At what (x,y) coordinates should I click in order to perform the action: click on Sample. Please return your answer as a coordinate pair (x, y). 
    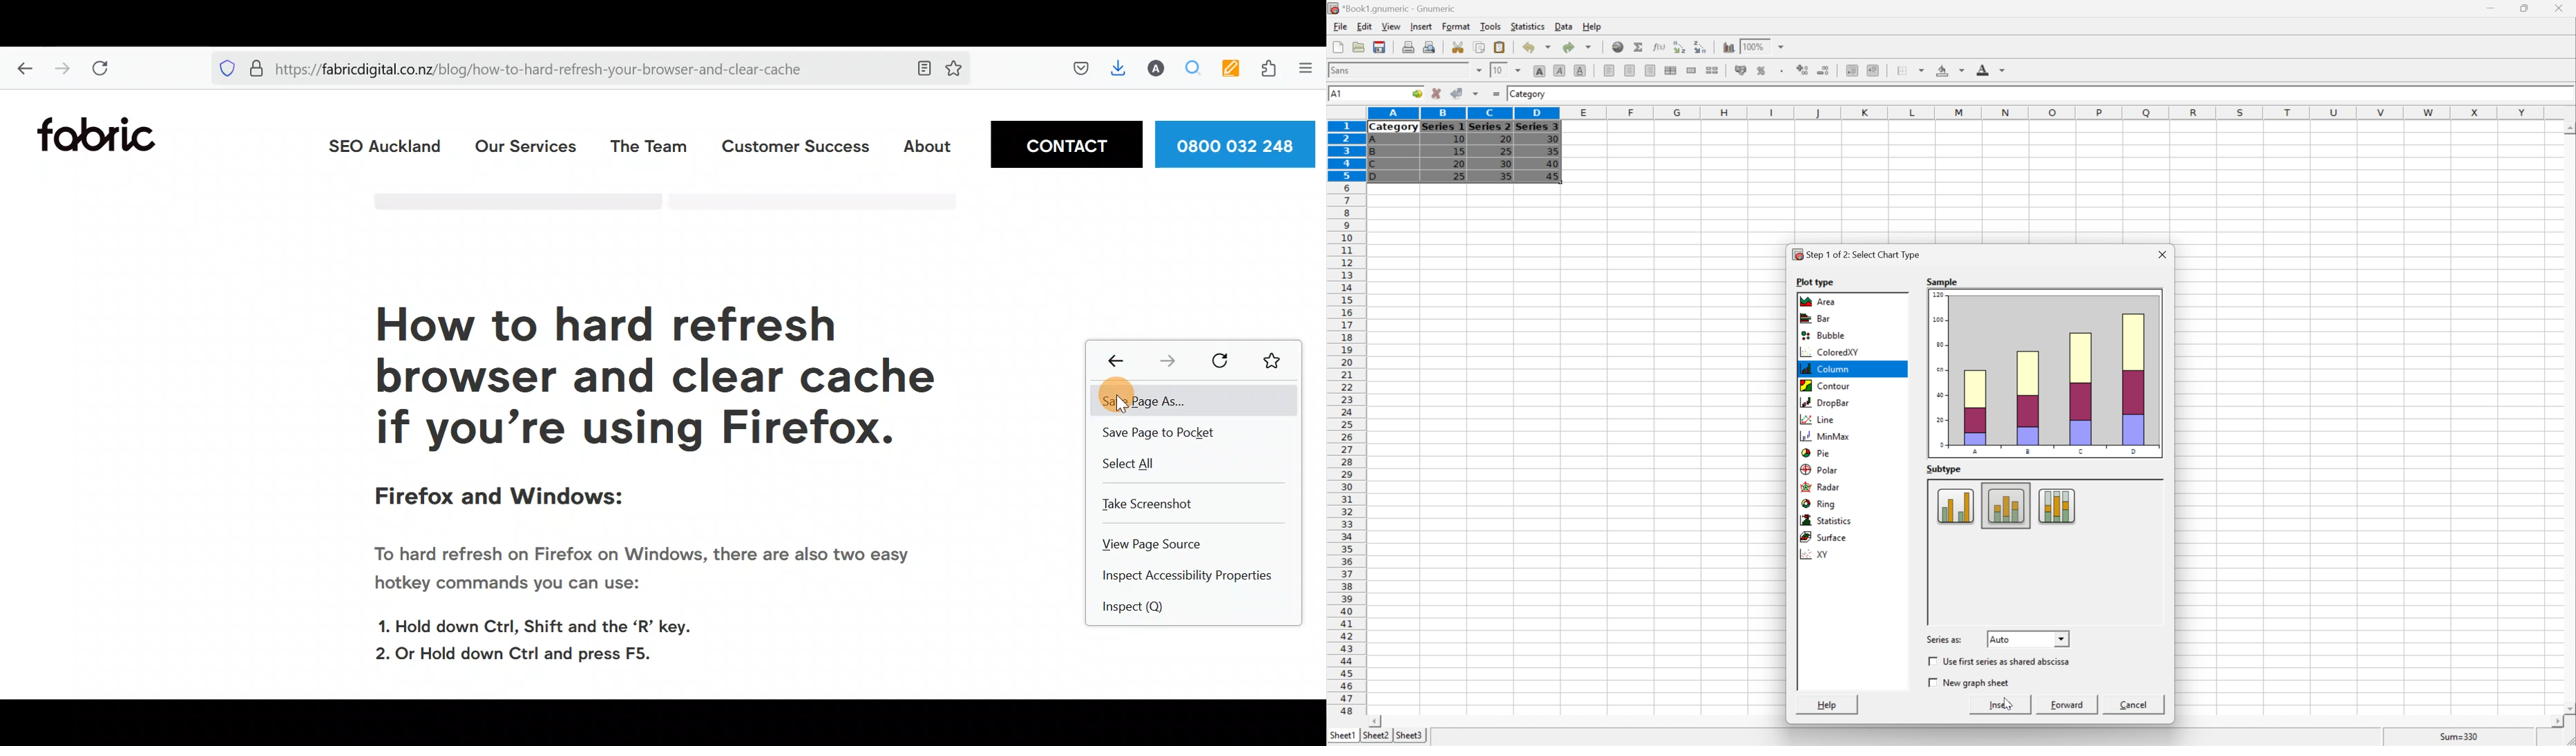
    Looking at the image, I should click on (2045, 372).